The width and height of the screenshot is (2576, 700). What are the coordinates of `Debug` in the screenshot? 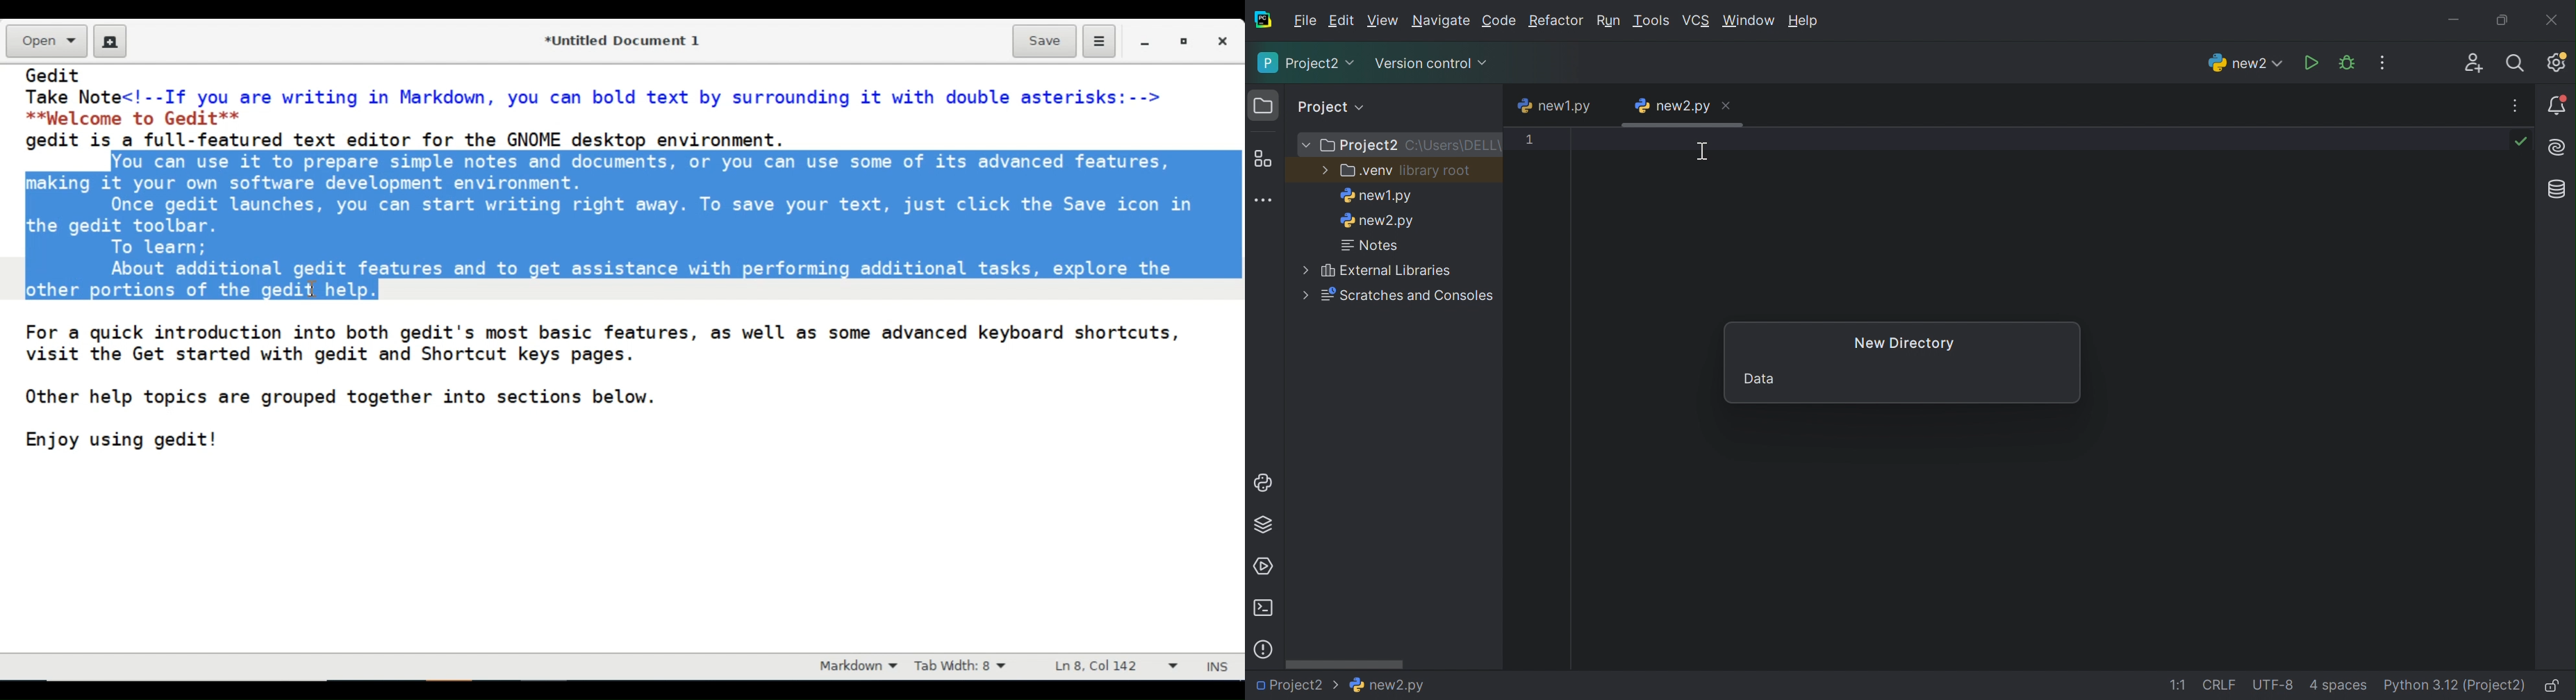 It's located at (2347, 62).